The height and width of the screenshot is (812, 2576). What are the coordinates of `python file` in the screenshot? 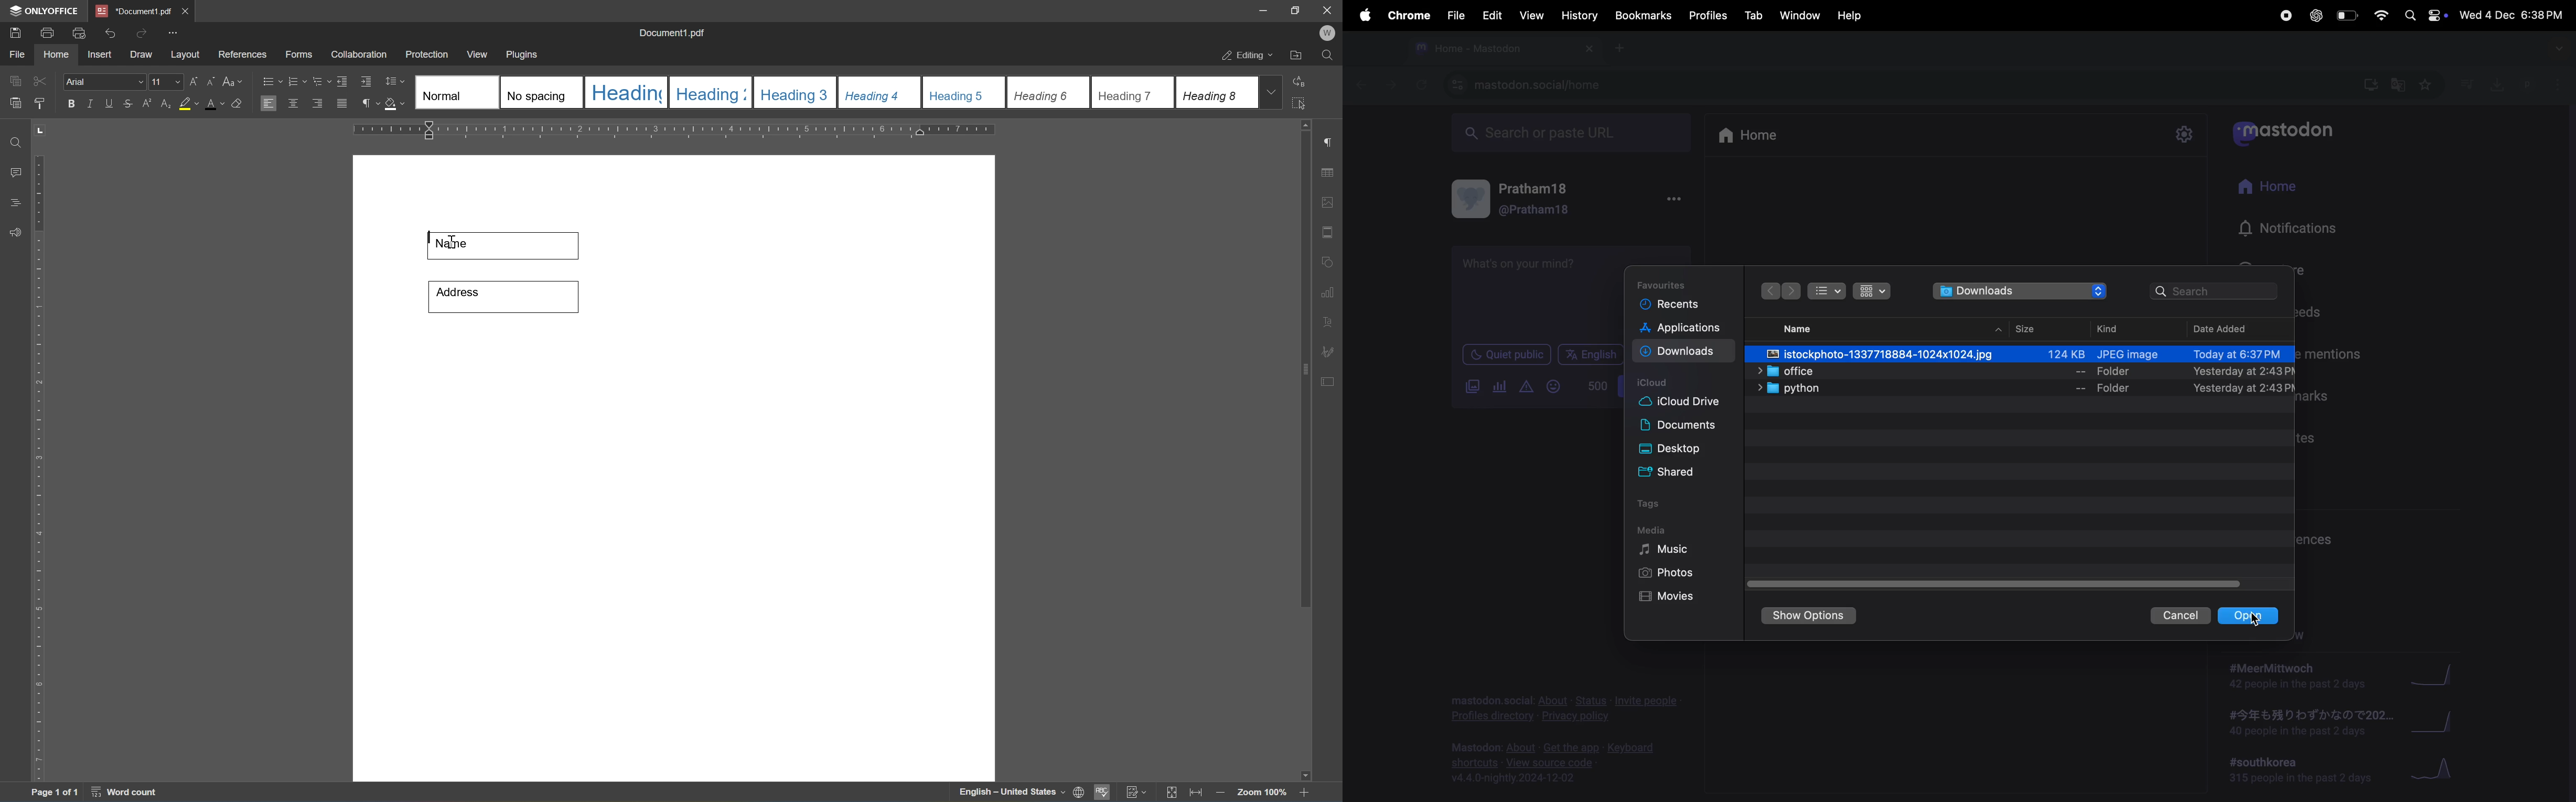 It's located at (2014, 388).